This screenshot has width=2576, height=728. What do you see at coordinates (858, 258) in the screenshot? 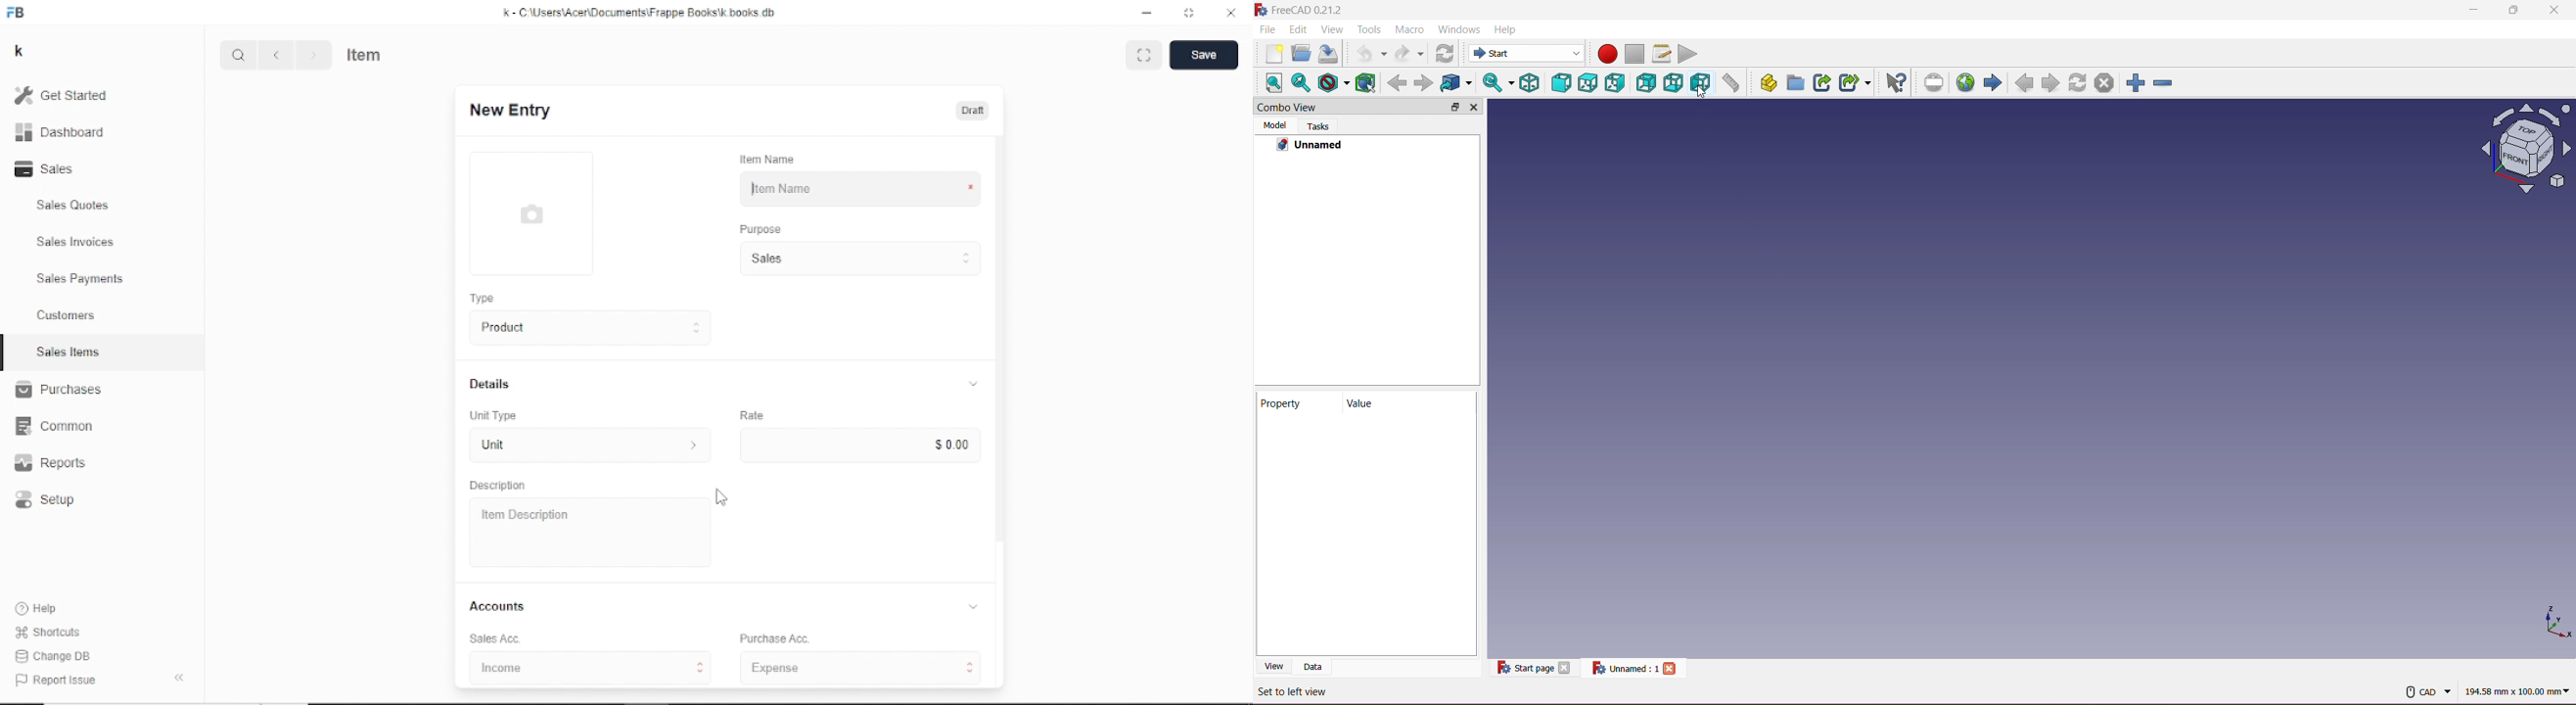
I see `Sales` at bounding box center [858, 258].